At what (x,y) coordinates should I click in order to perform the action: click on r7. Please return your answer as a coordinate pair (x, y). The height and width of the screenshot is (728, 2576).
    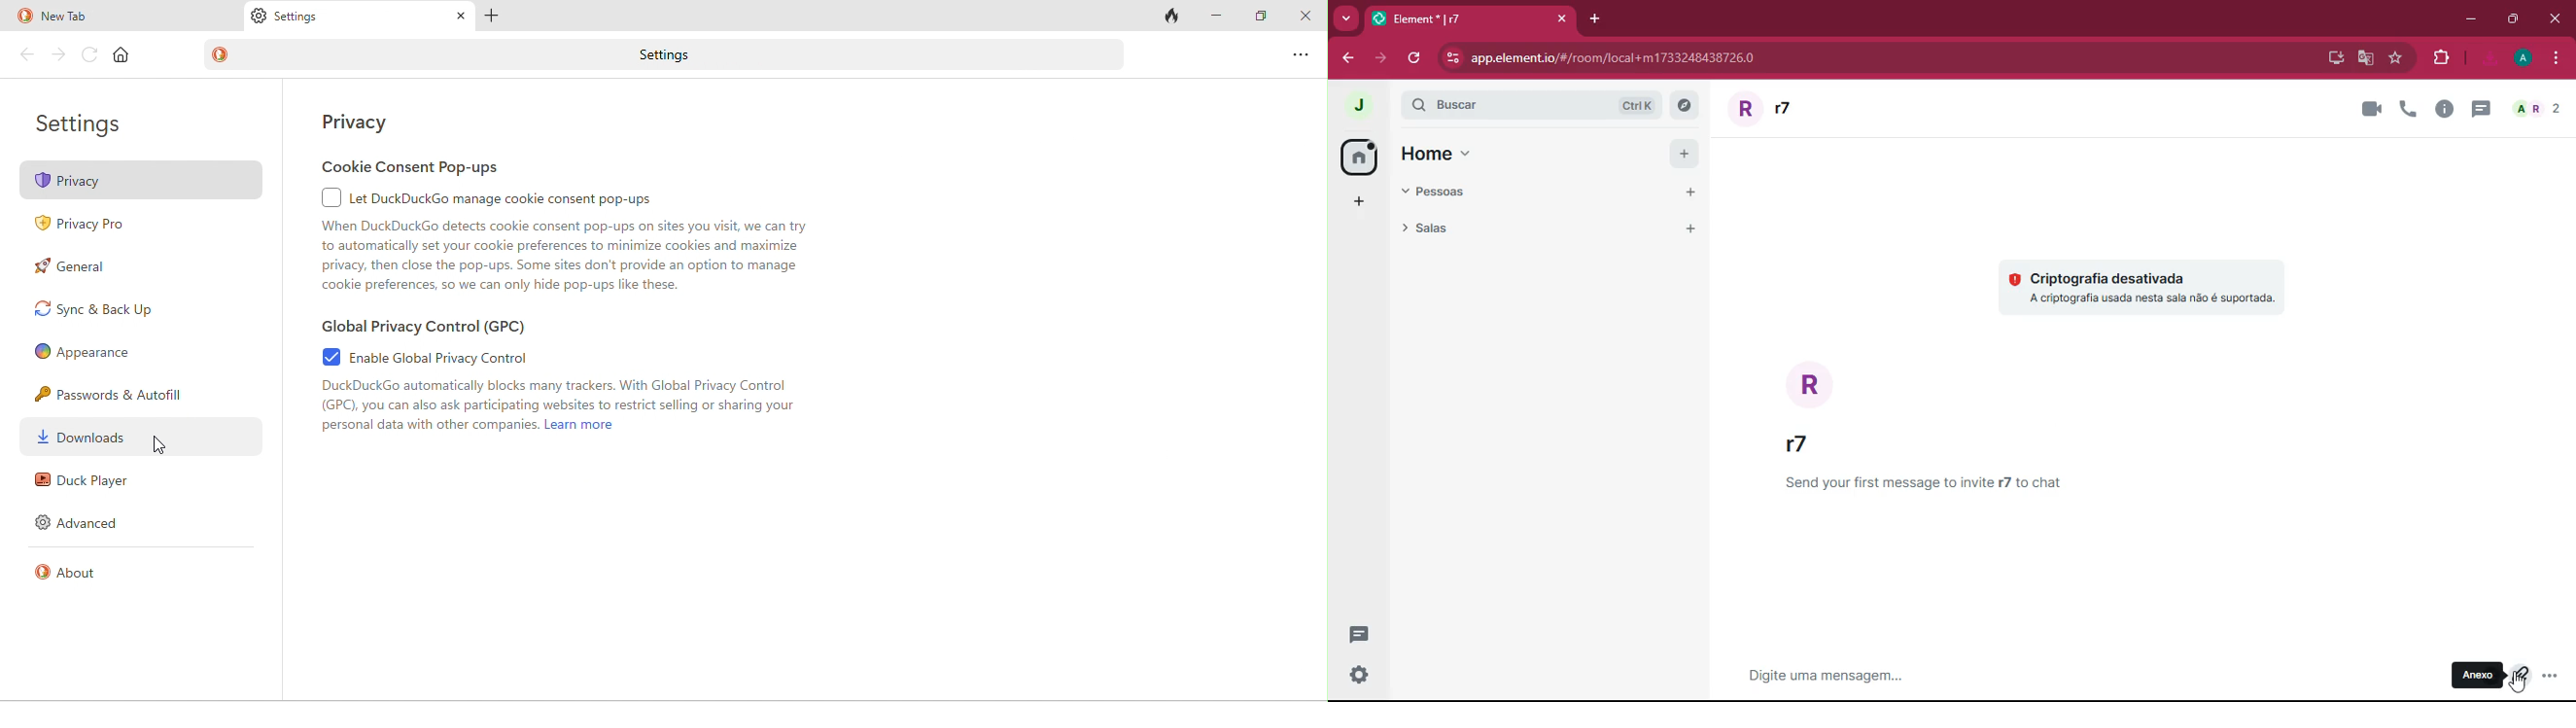
    Looking at the image, I should click on (1800, 445).